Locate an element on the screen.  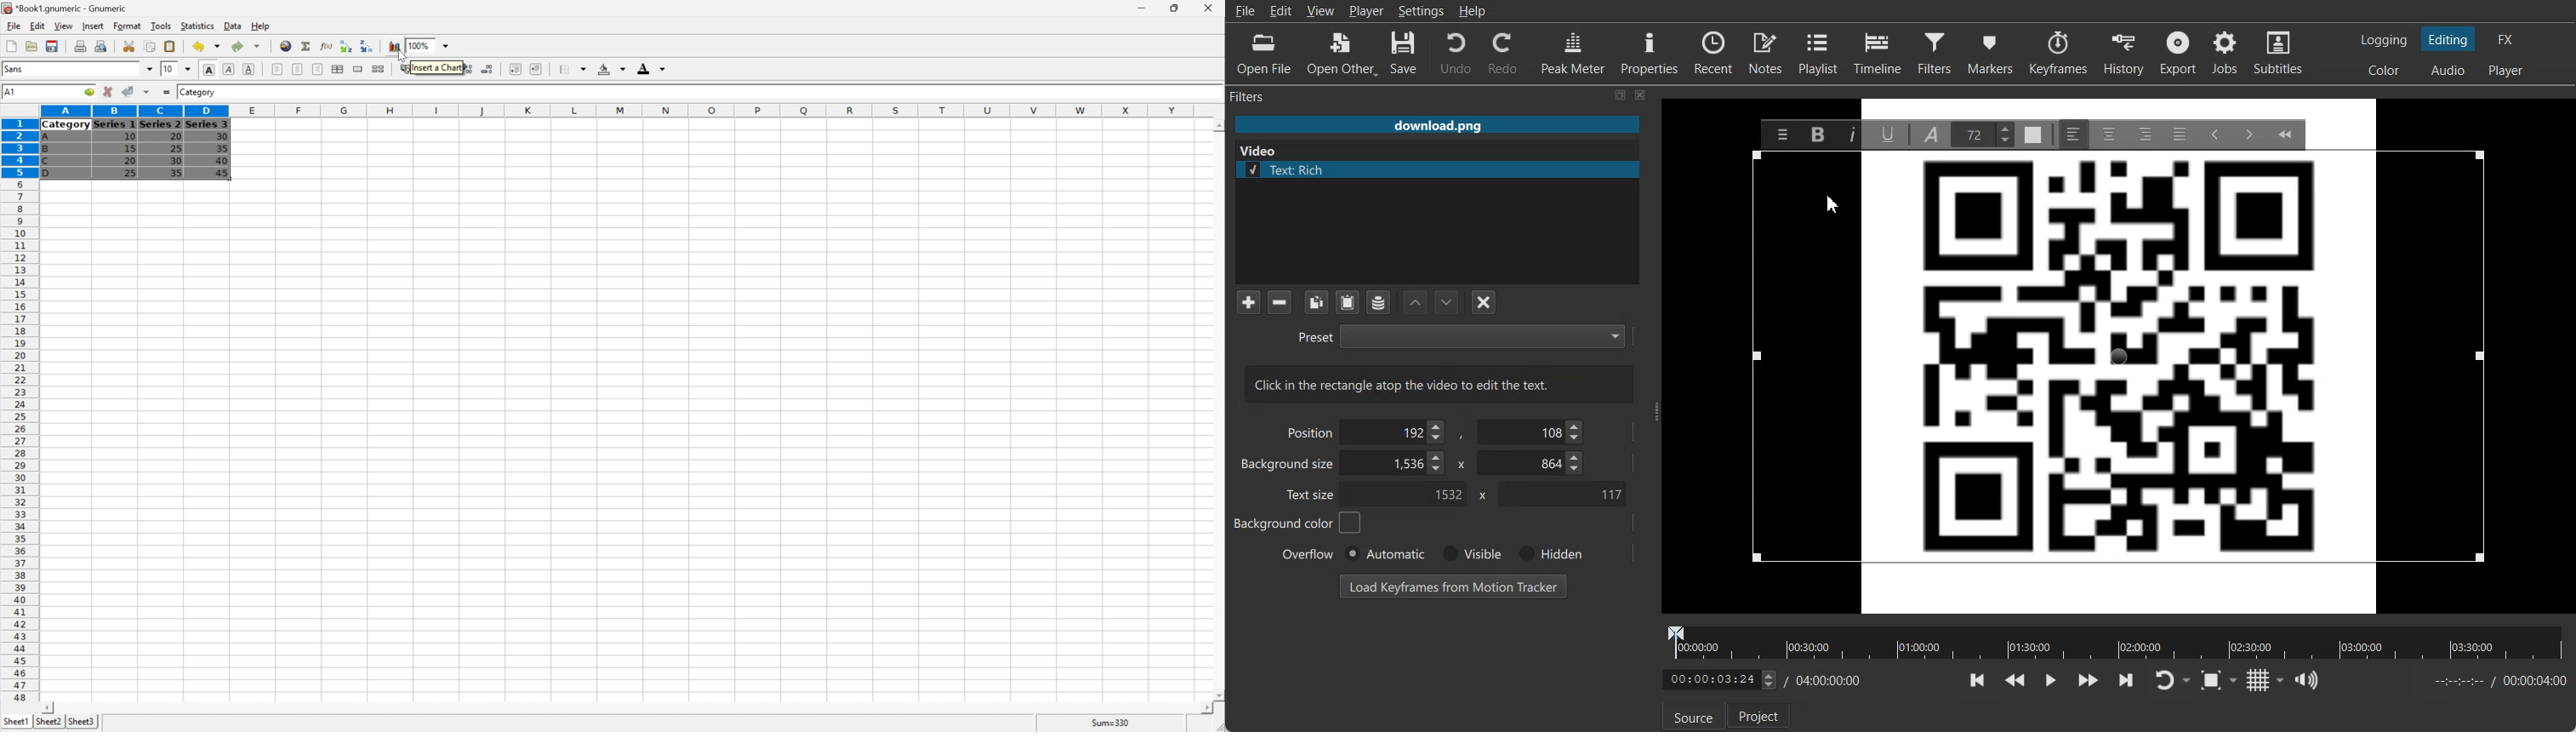
Accept changes is located at coordinates (126, 91).